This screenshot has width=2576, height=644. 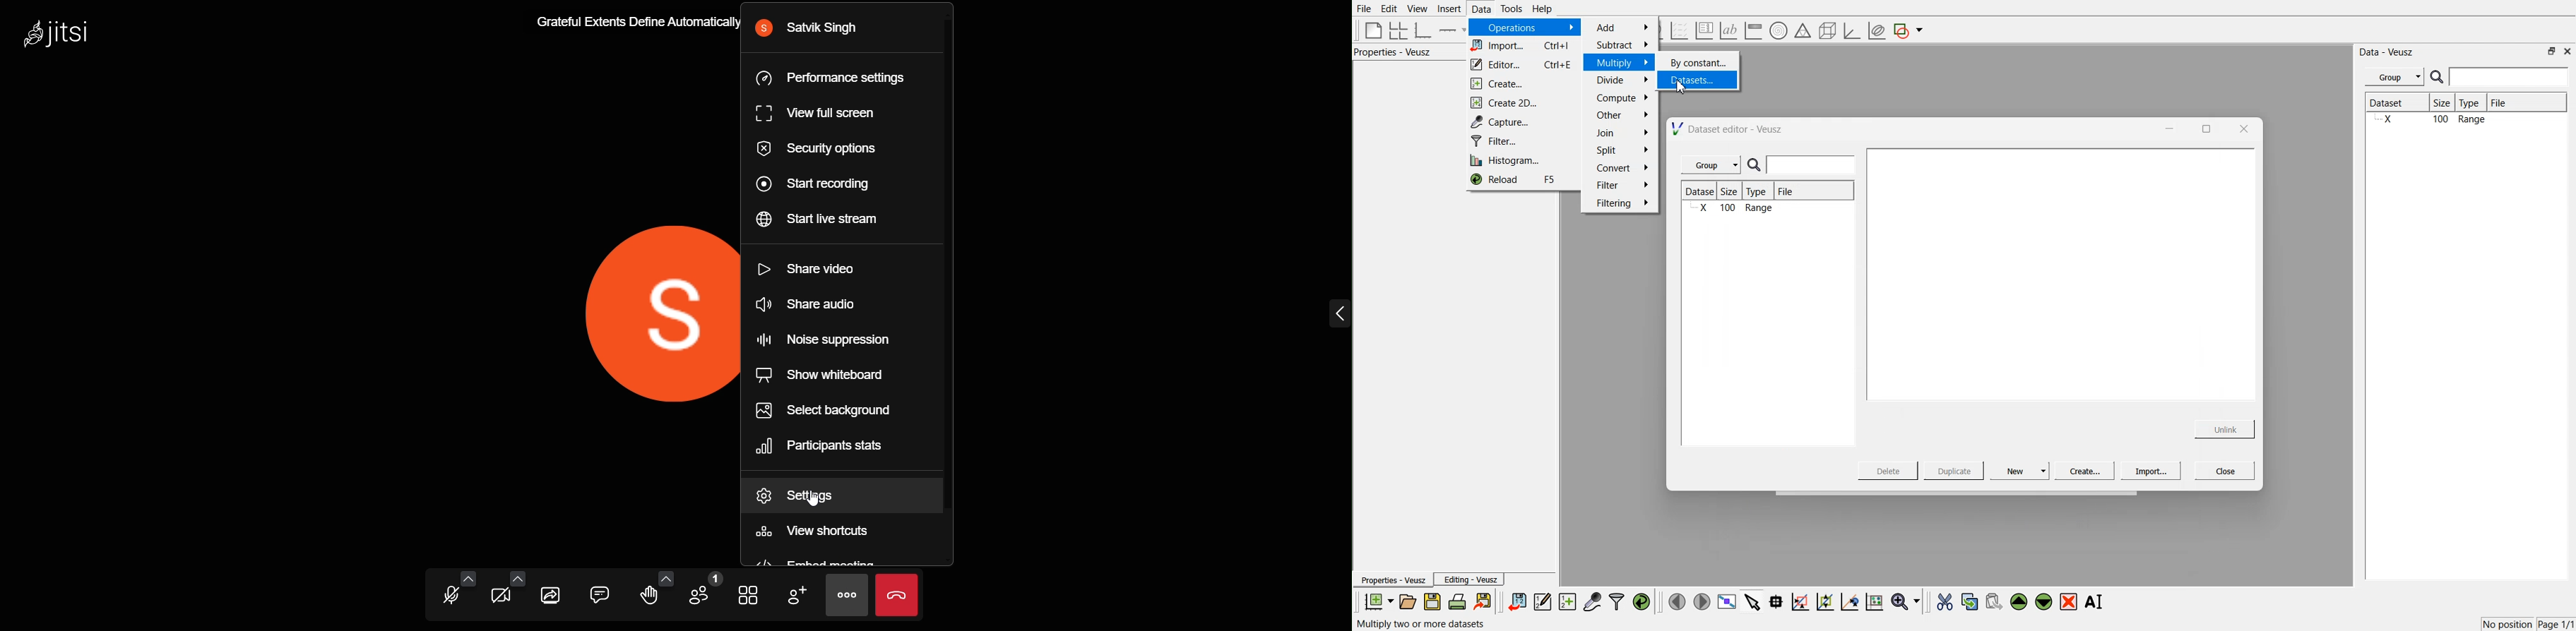 I want to click on Editor. Ctrl+E, so click(x=1523, y=65).